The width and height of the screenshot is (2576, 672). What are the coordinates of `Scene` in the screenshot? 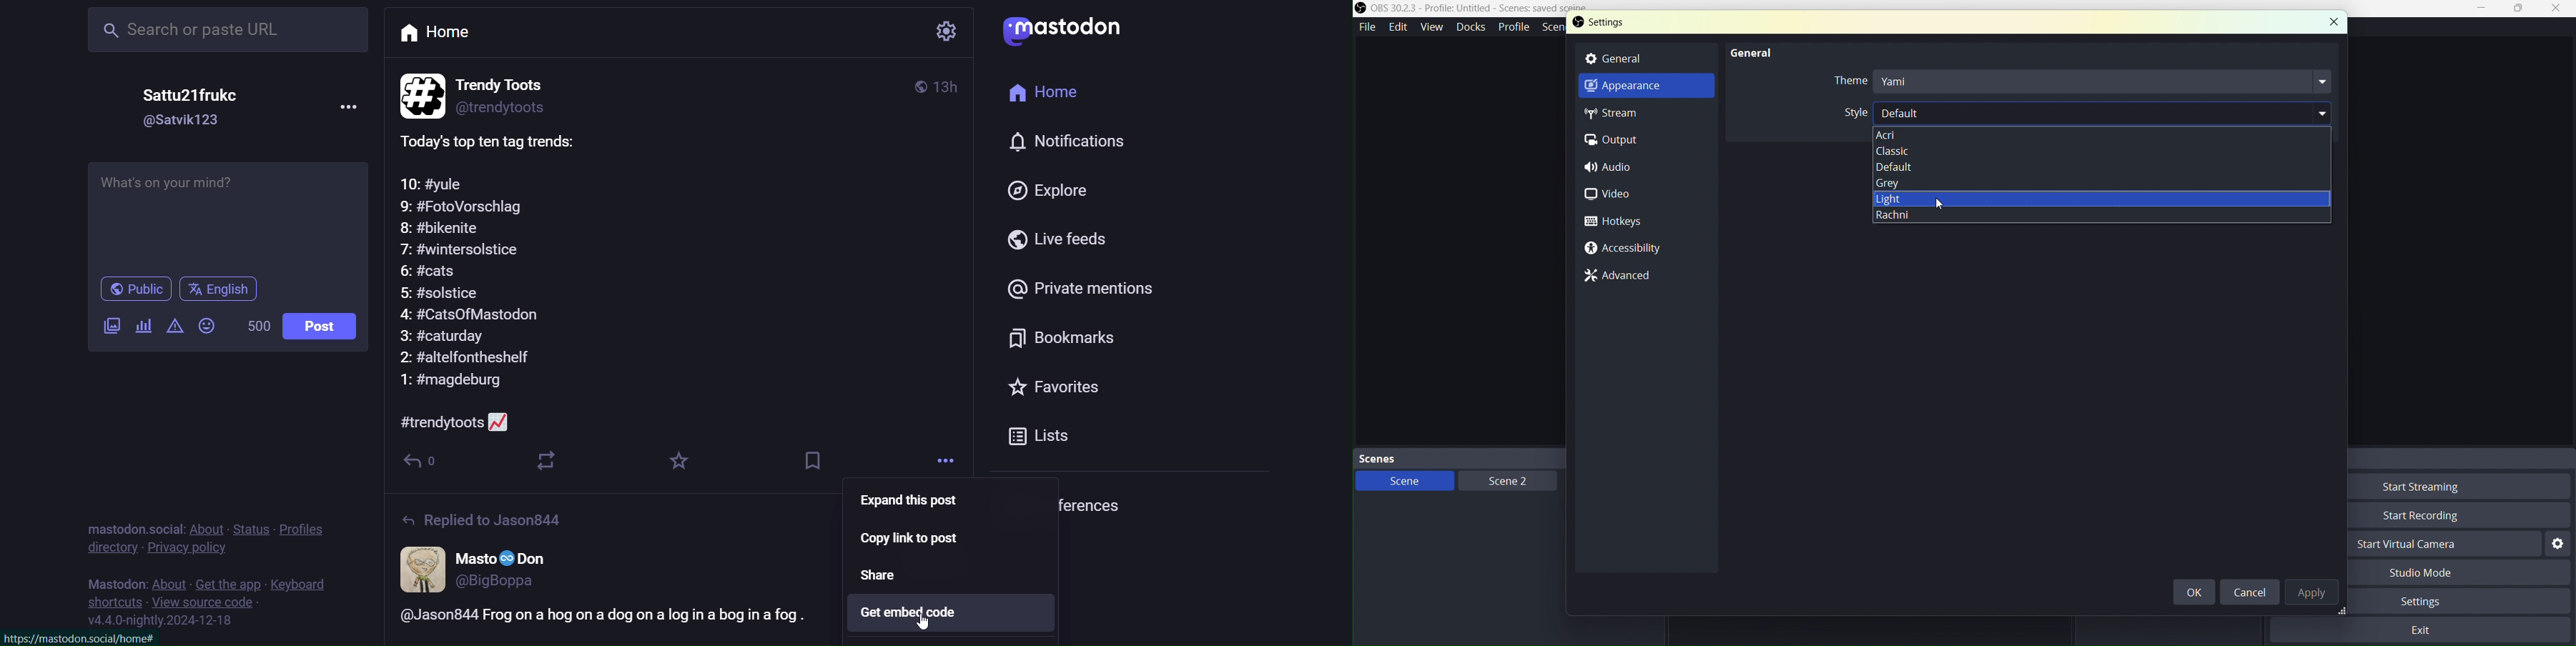 It's located at (1403, 481).